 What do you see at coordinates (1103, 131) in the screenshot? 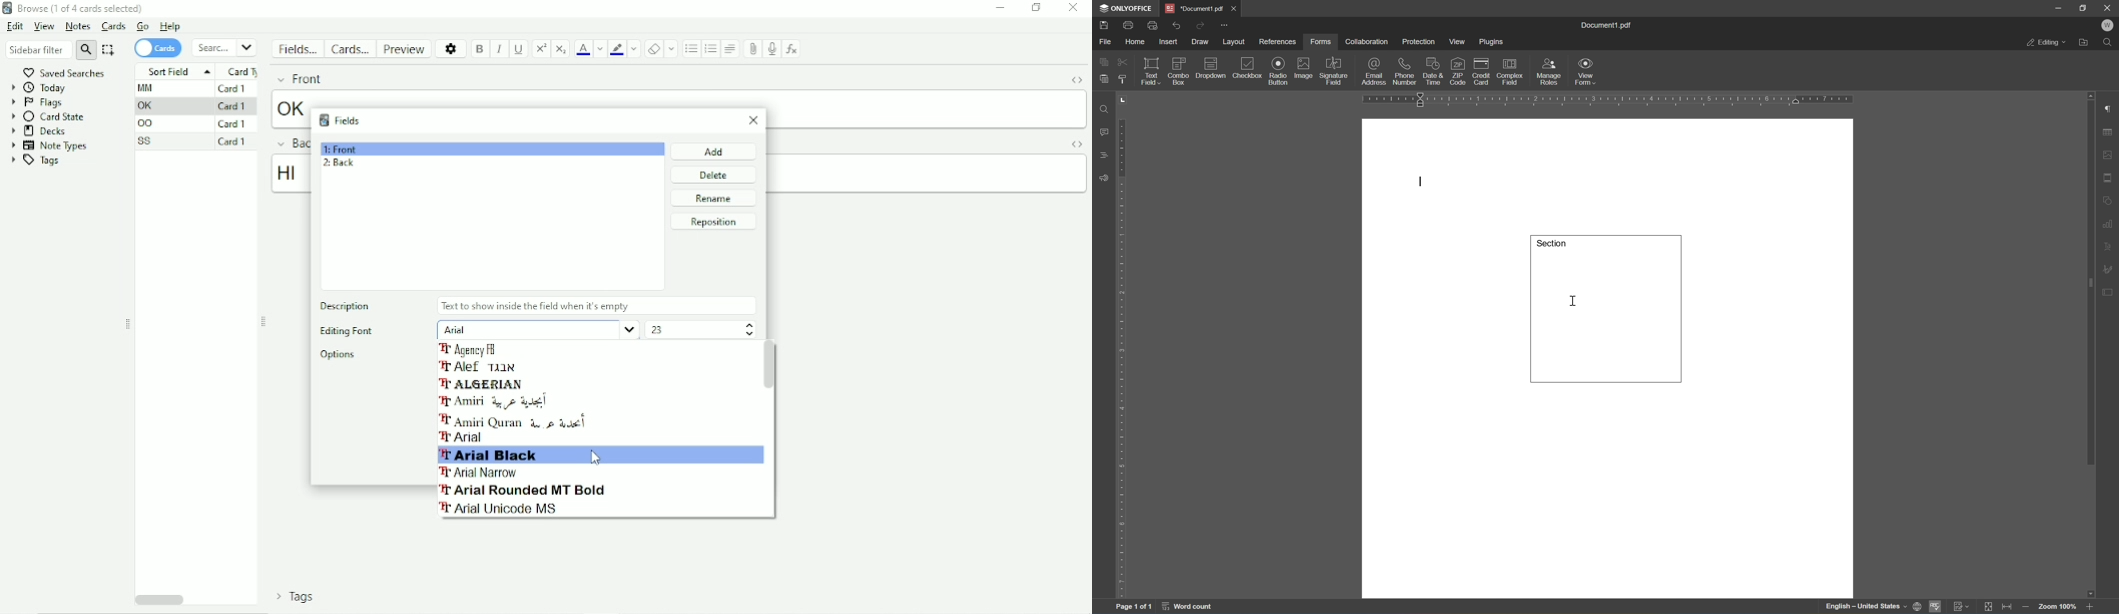
I see `comments` at bounding box center [1103, 131].